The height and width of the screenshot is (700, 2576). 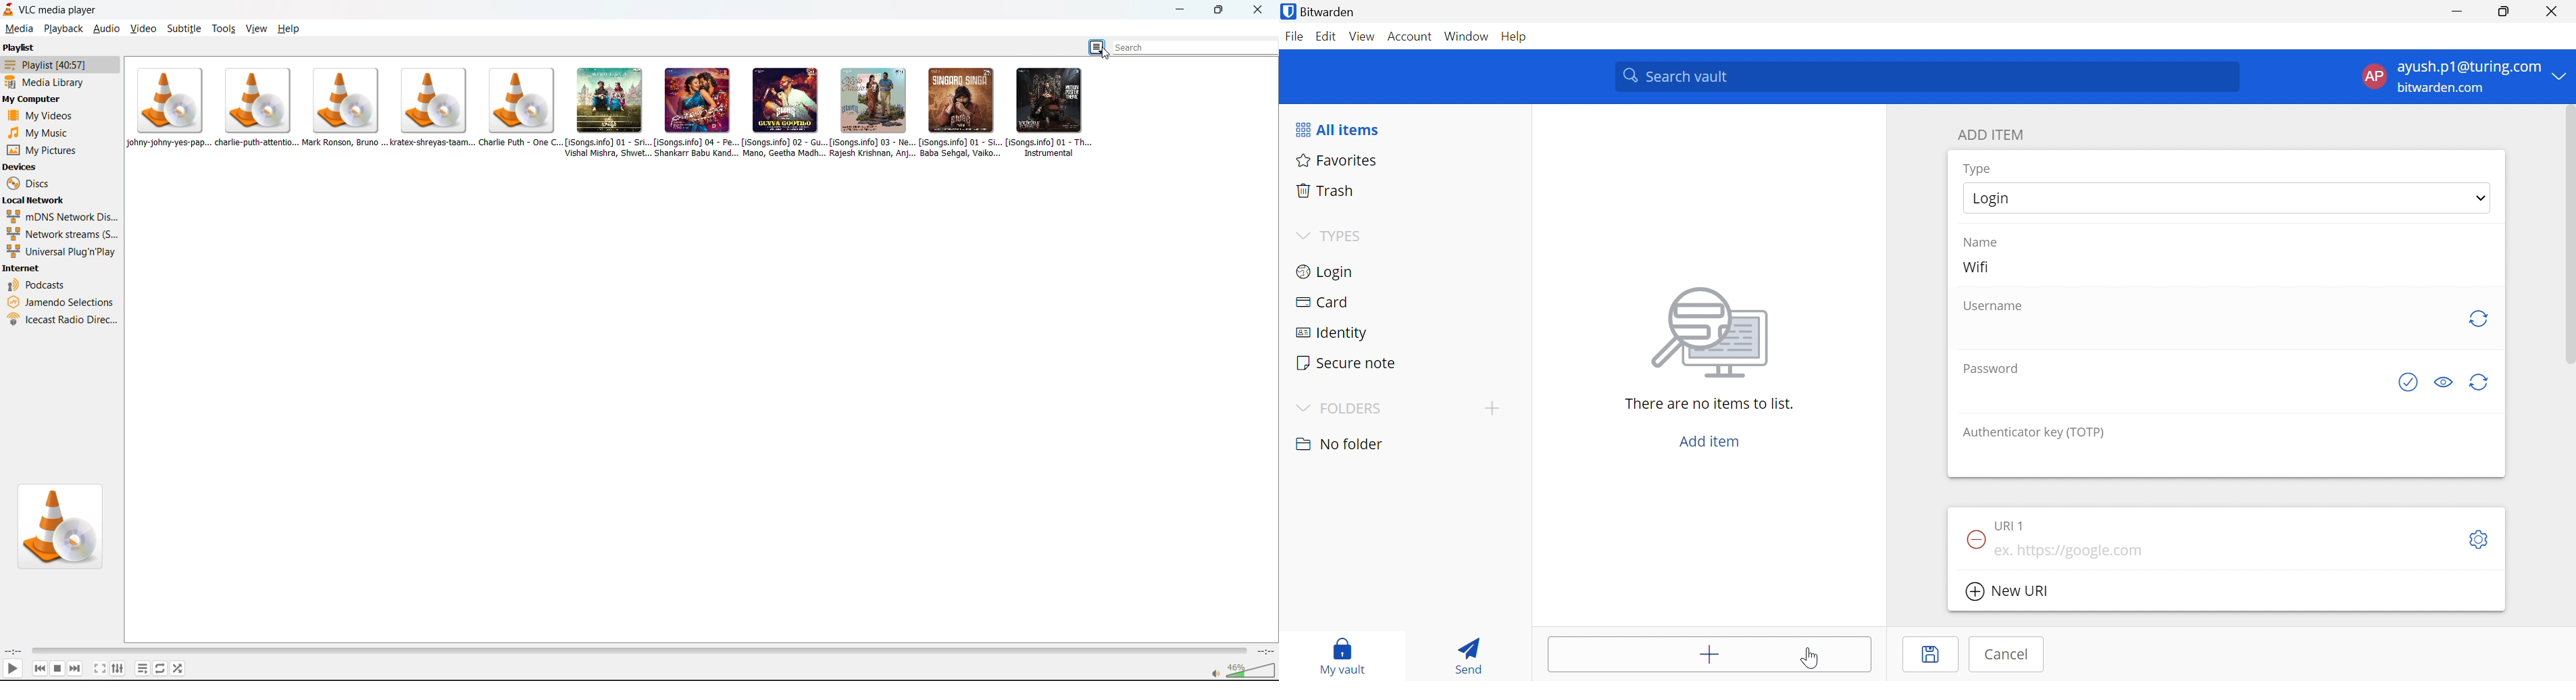 I want to click on track title and preview, so click(x=430, y=109).